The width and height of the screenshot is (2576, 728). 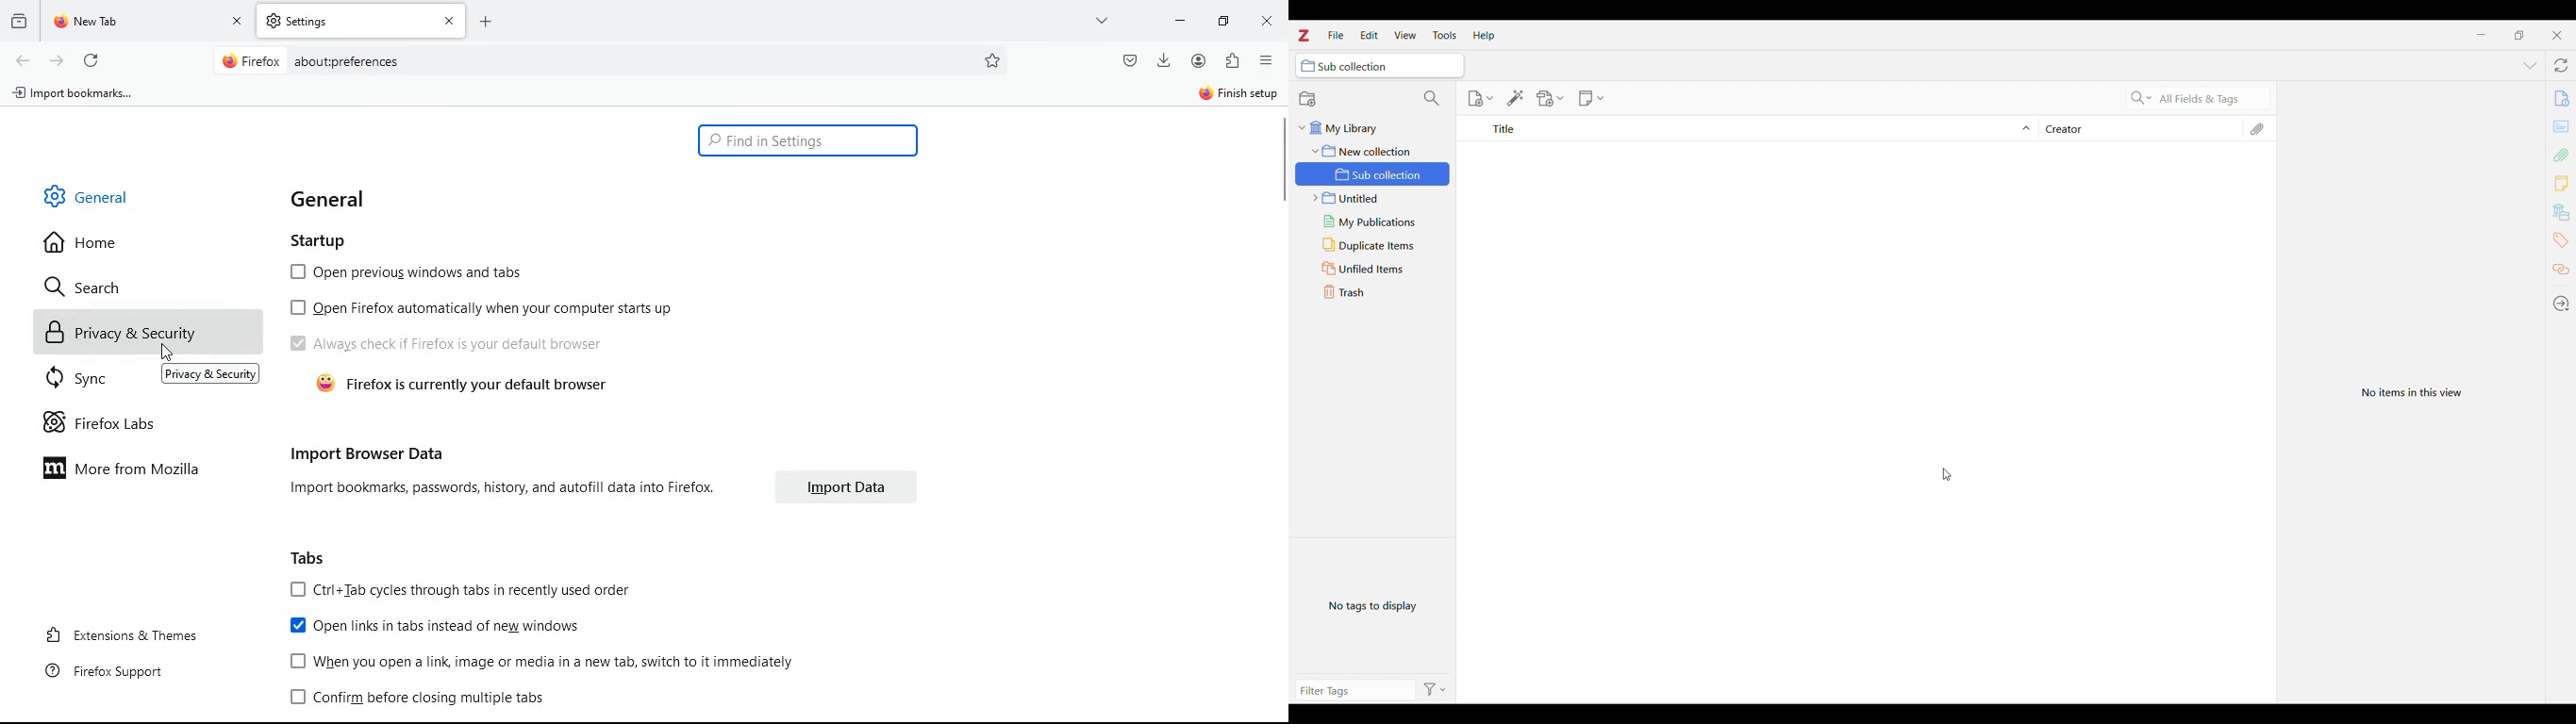 I want to click on Locate, so click(x=2562, y=304).